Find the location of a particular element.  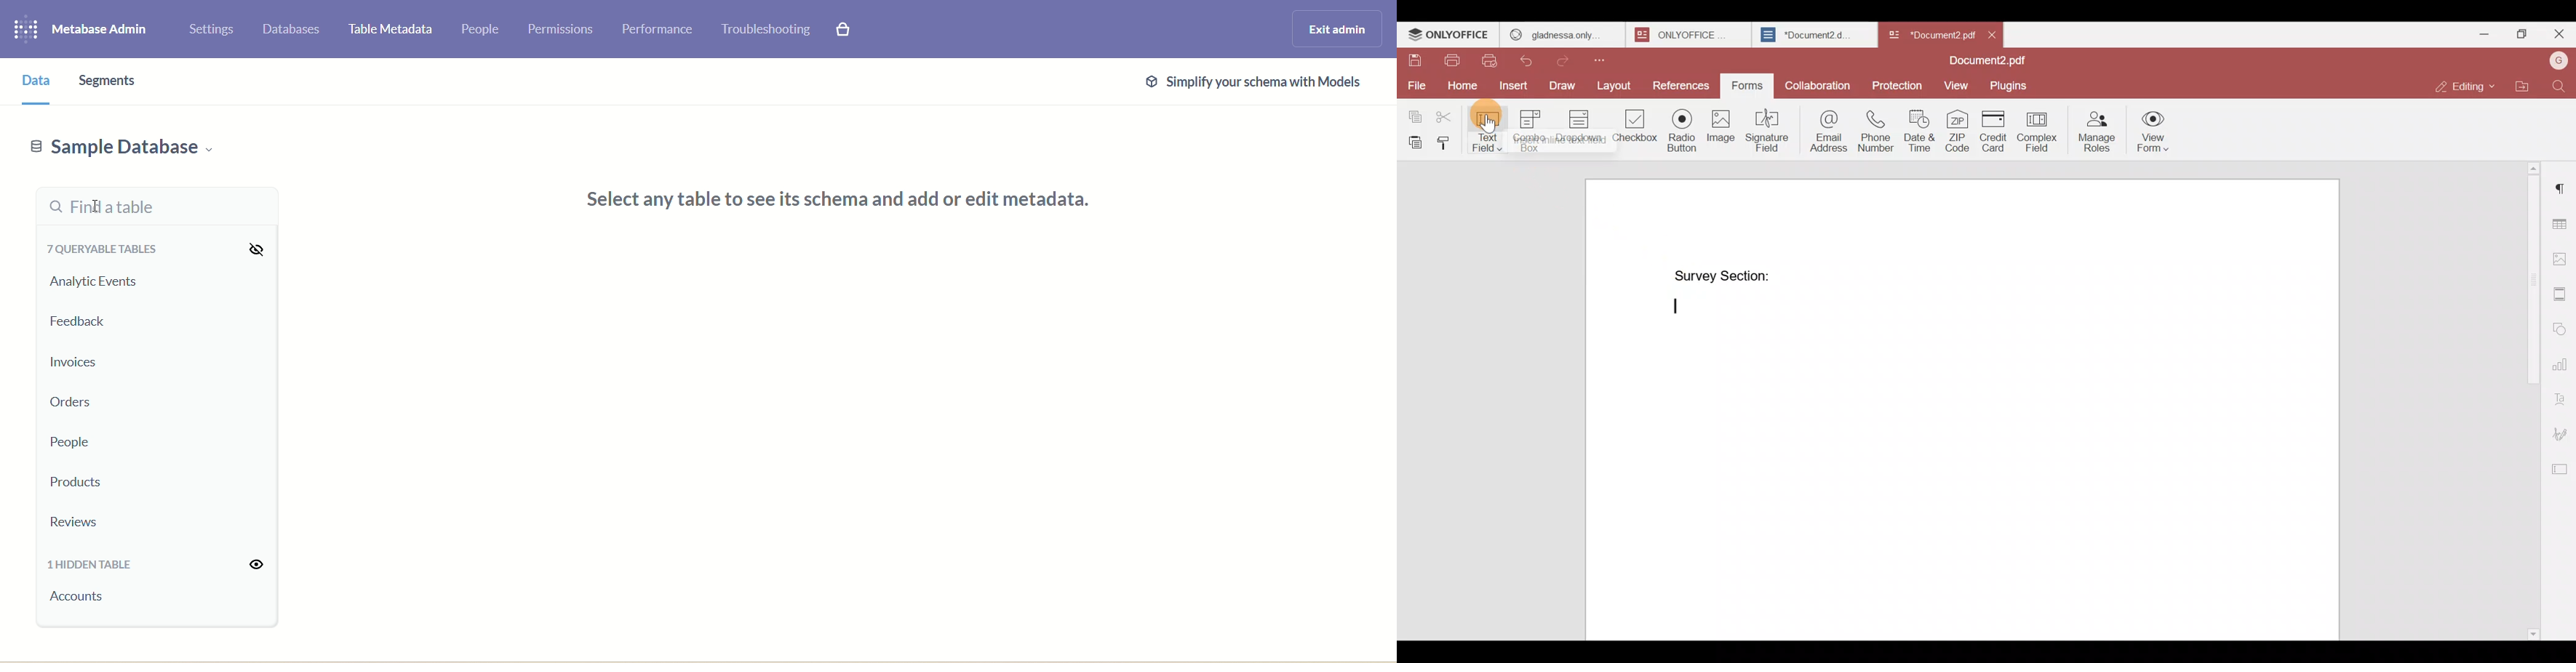

visibility is located at coordinates (252, 249).